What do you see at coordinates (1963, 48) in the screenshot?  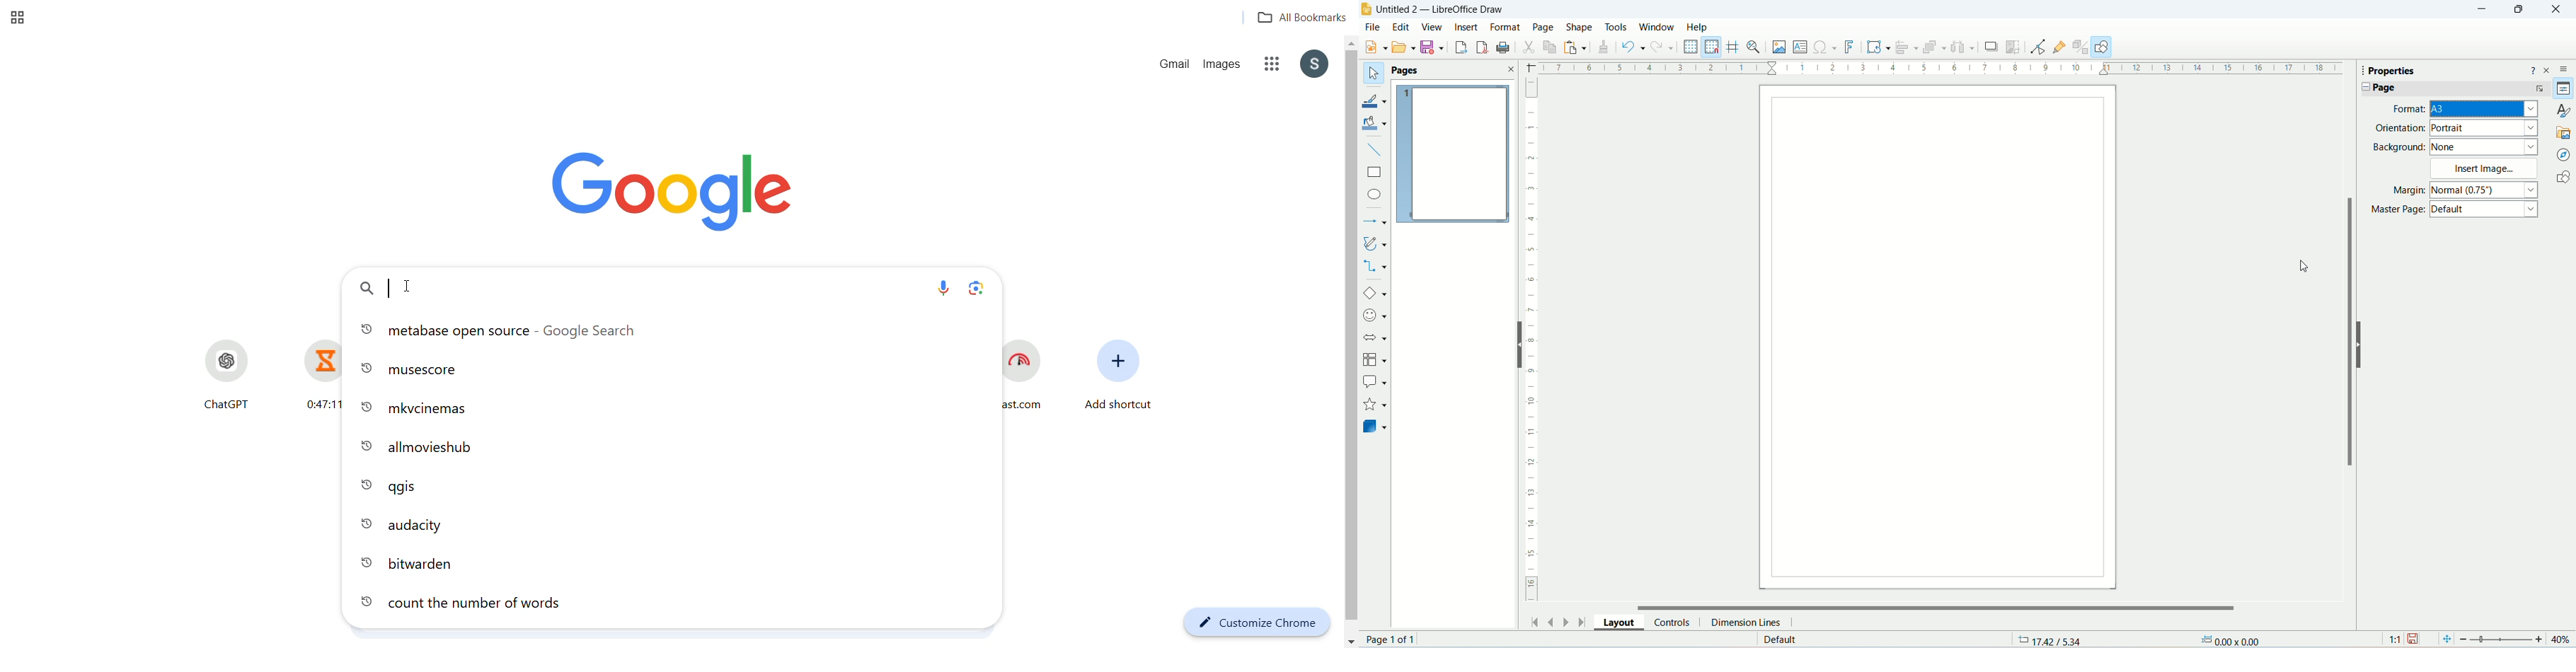 I see `select atleast three objects to distribute` at bounding box center [1963, 48].